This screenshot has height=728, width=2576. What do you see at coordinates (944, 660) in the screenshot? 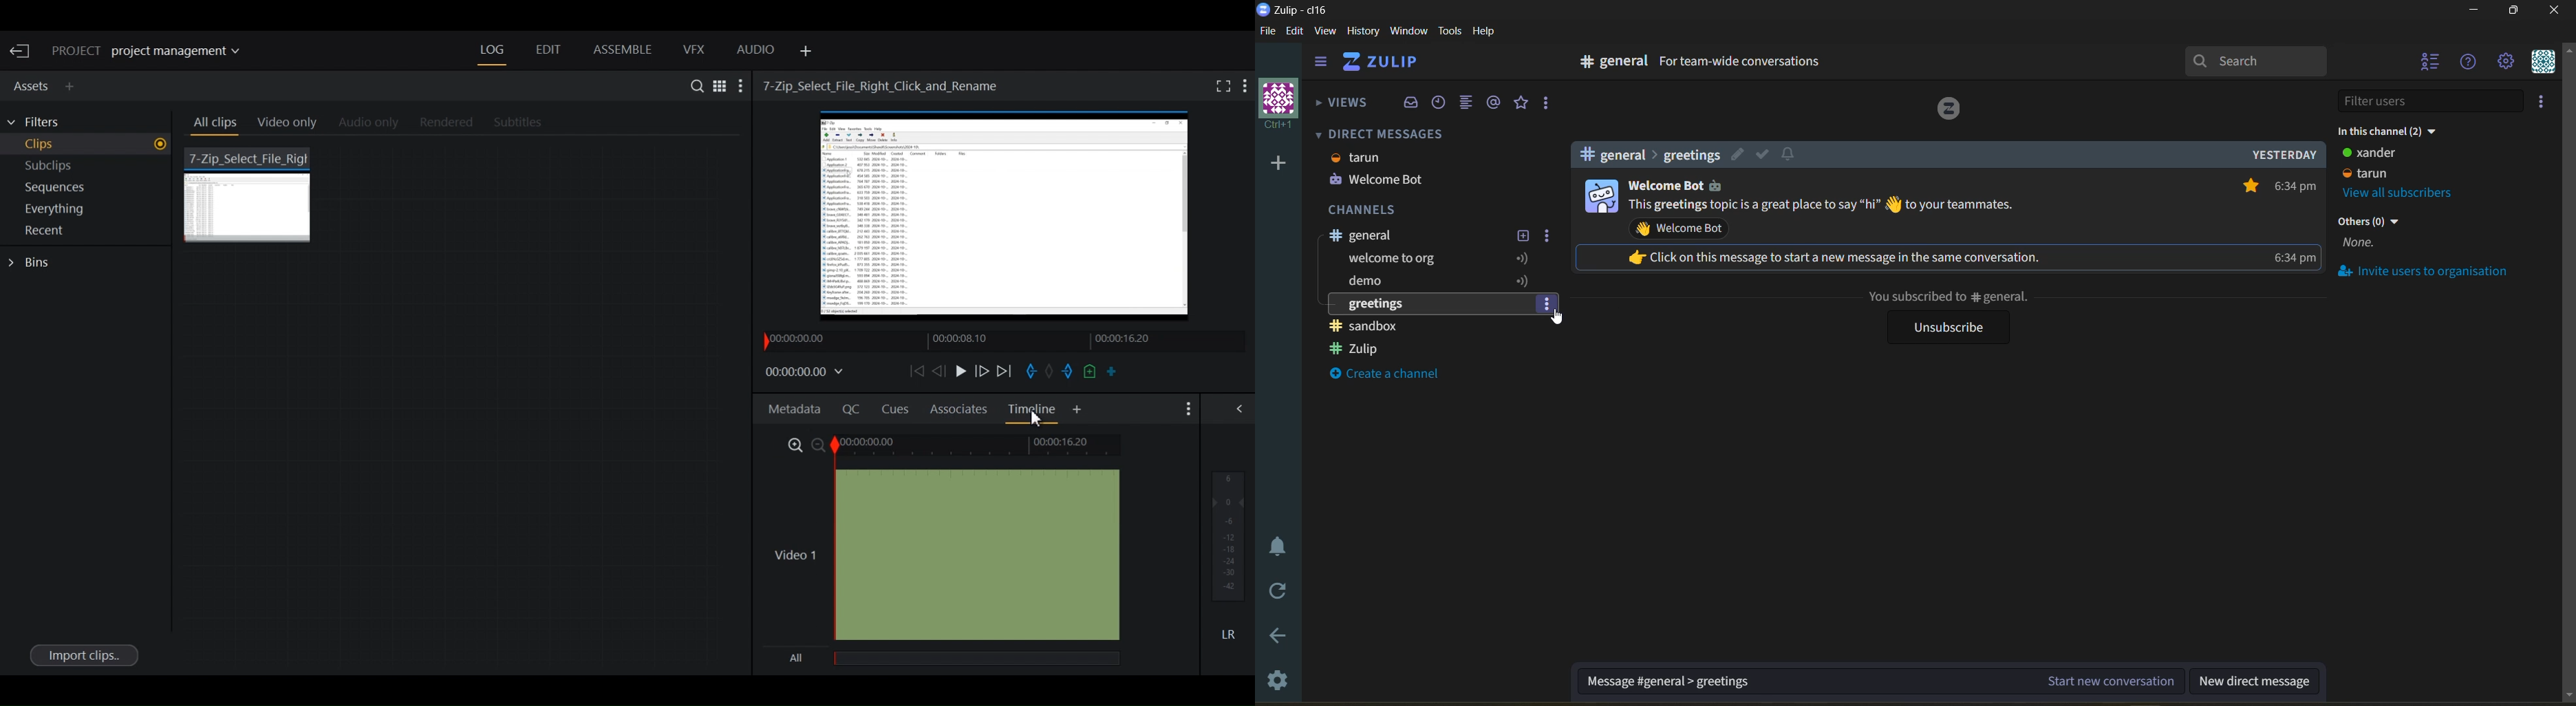
I see `all` at bounding box center [944, 660].